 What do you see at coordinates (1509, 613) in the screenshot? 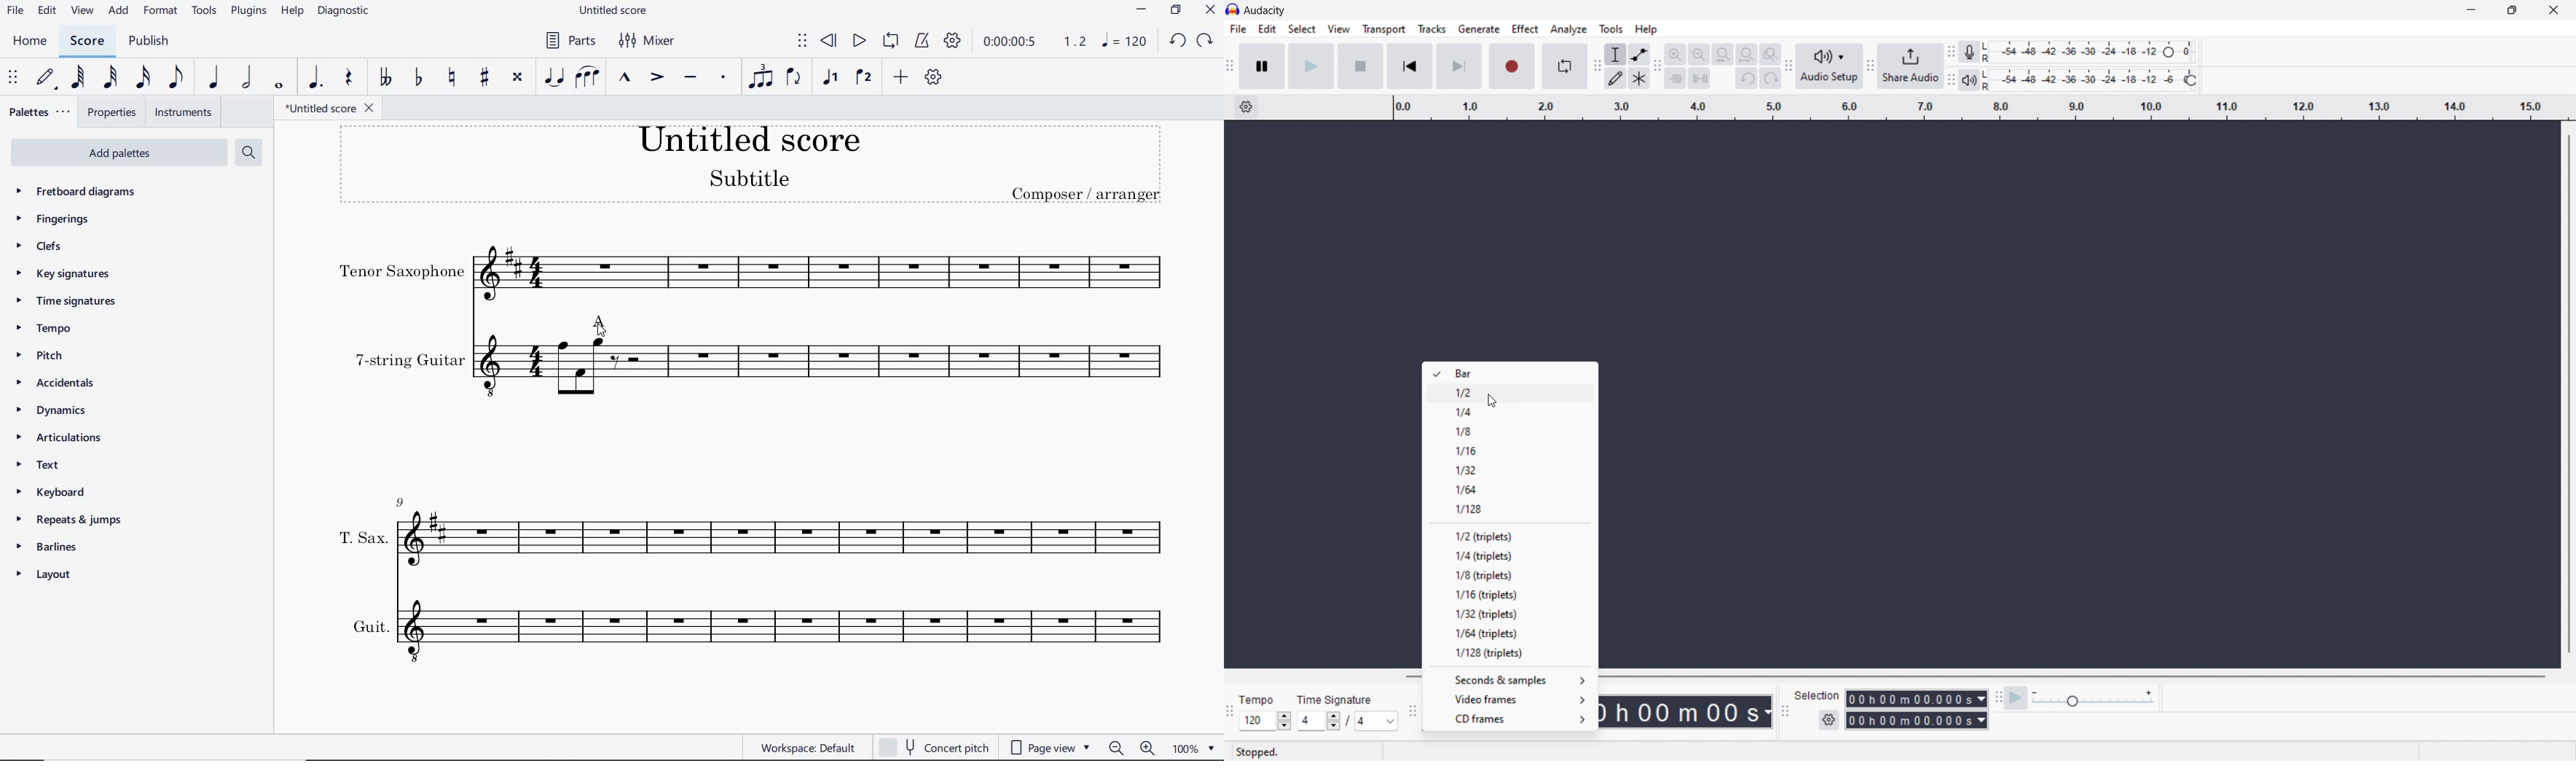
I see `1/32 (triplets)` at bounding box center [1509, 613].